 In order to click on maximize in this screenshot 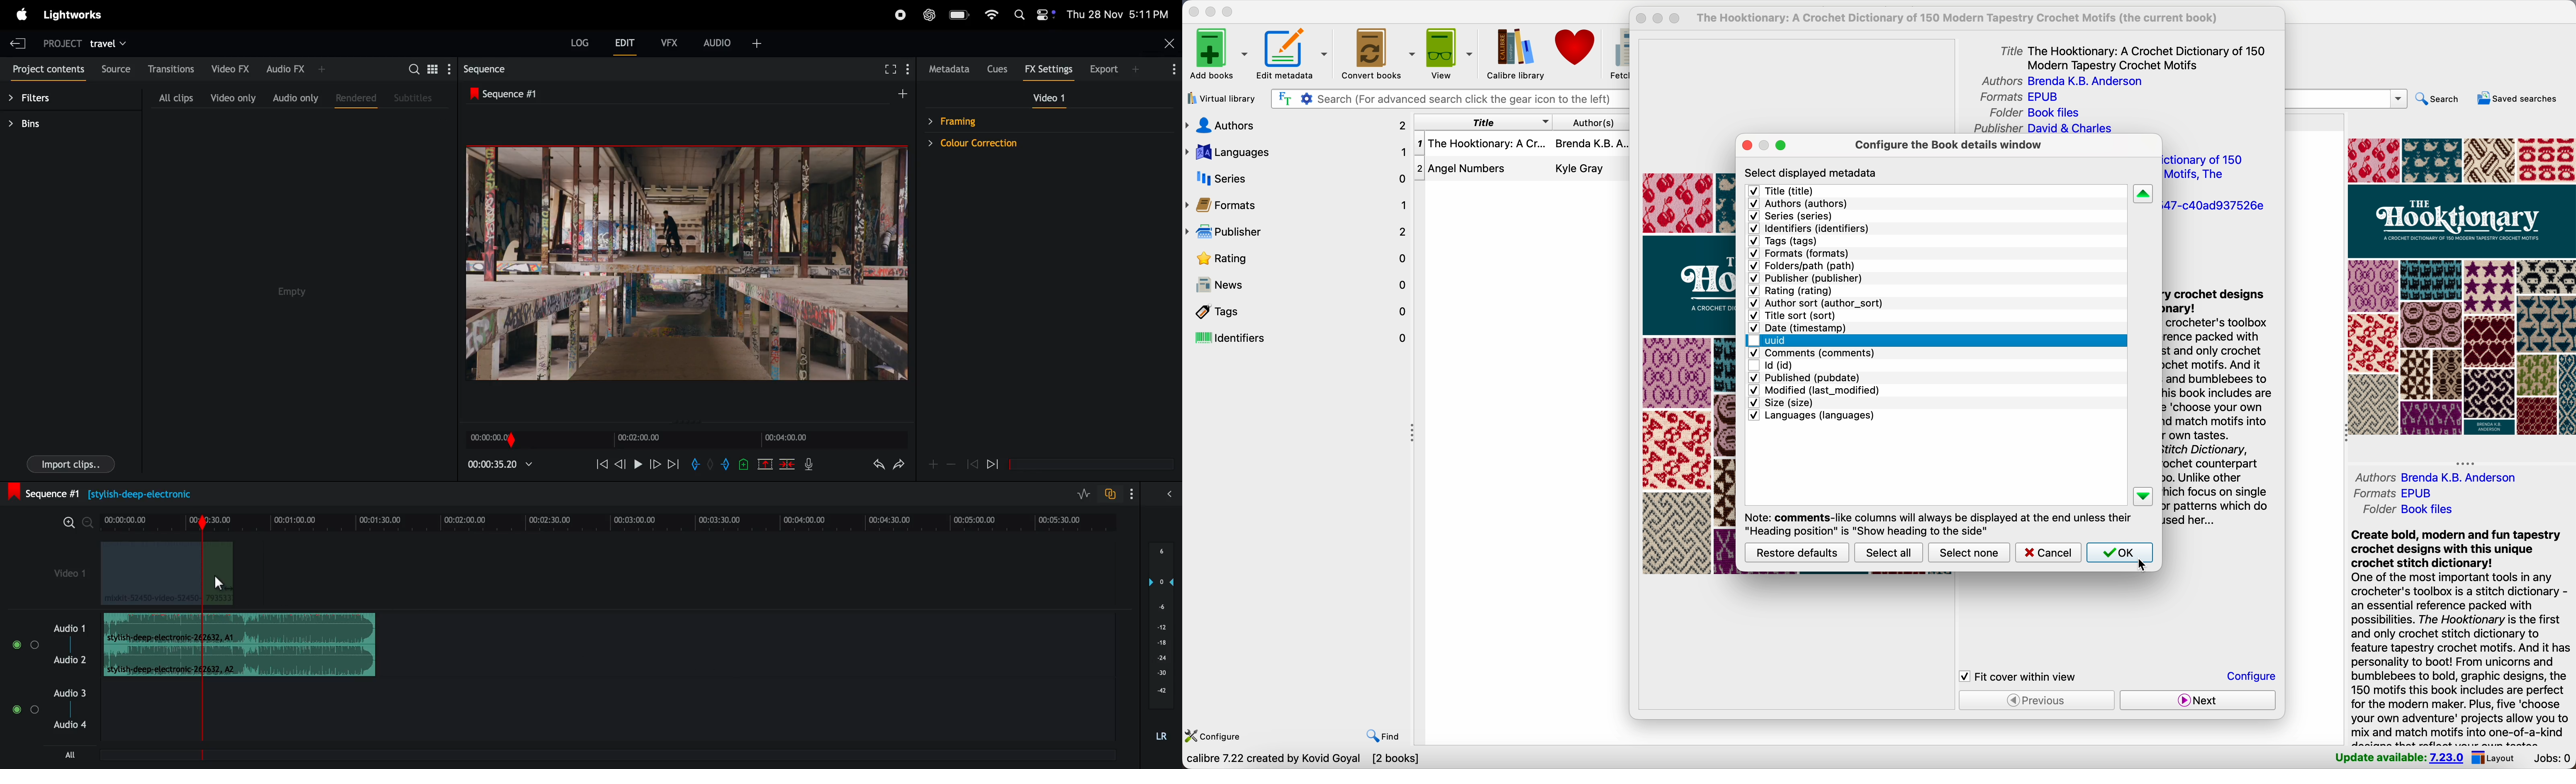, I will do `click(1781, 145)`.